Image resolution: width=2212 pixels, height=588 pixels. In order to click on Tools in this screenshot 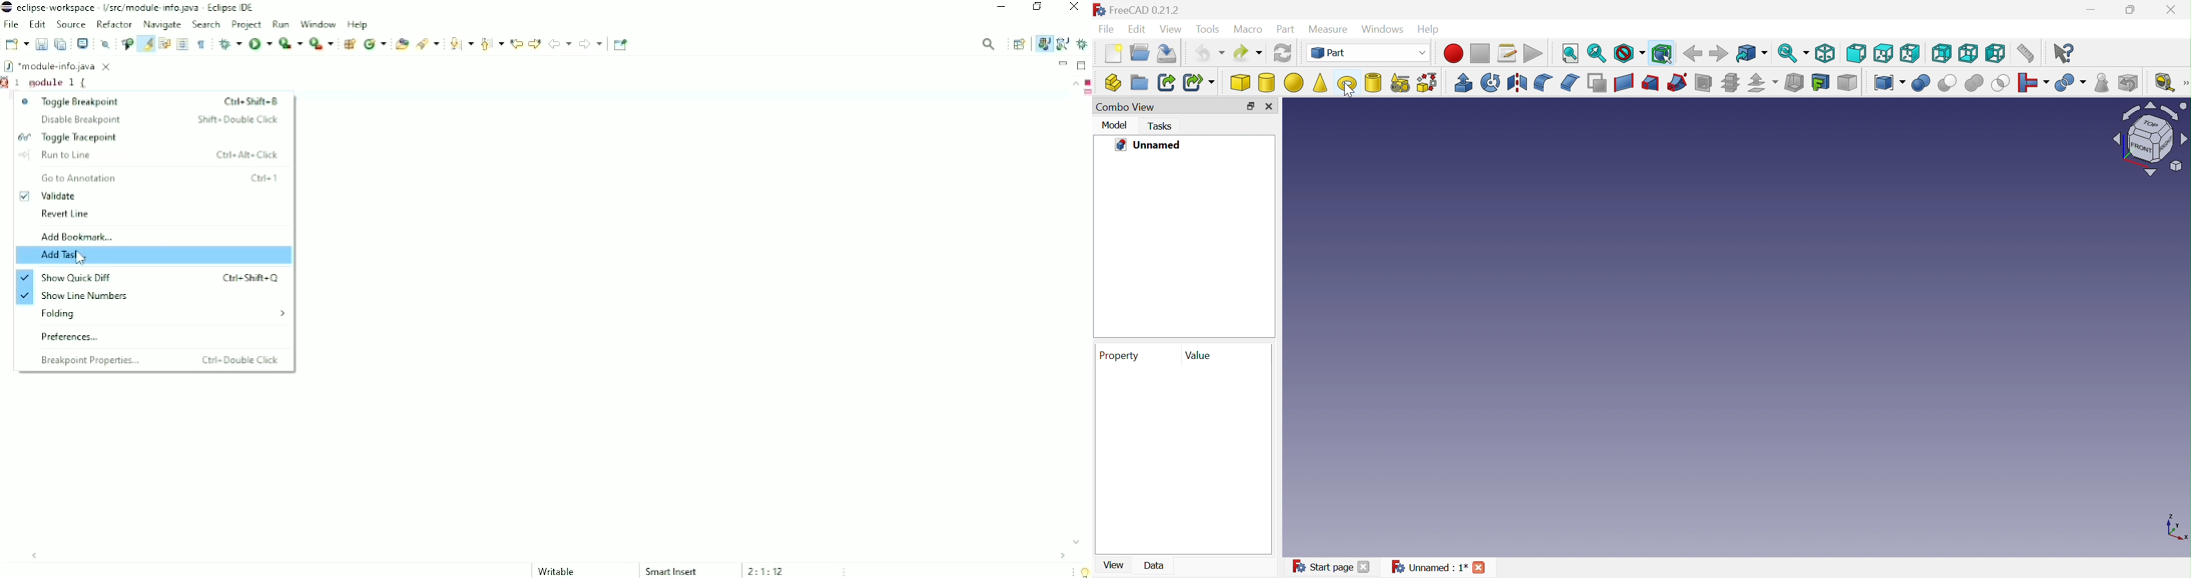, I will do `click(1210, 30)`.